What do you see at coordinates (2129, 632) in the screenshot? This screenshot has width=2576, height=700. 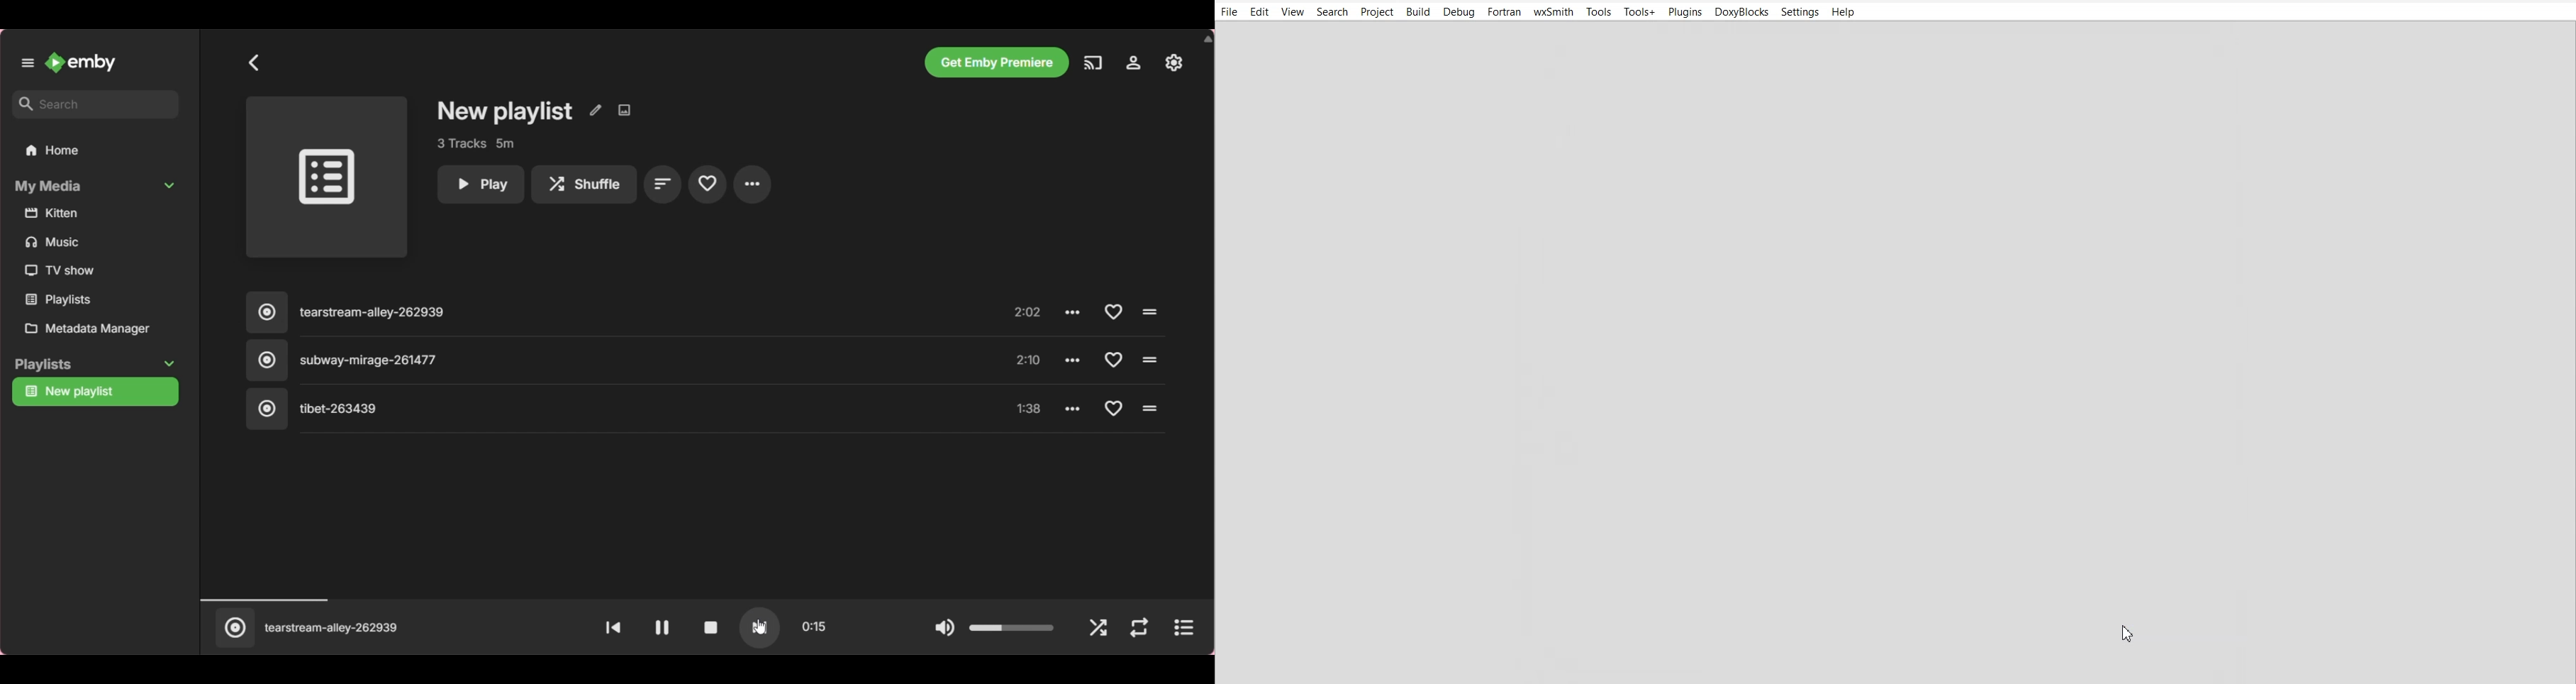 I see `Cursor` at bounding box center [2129, 632].